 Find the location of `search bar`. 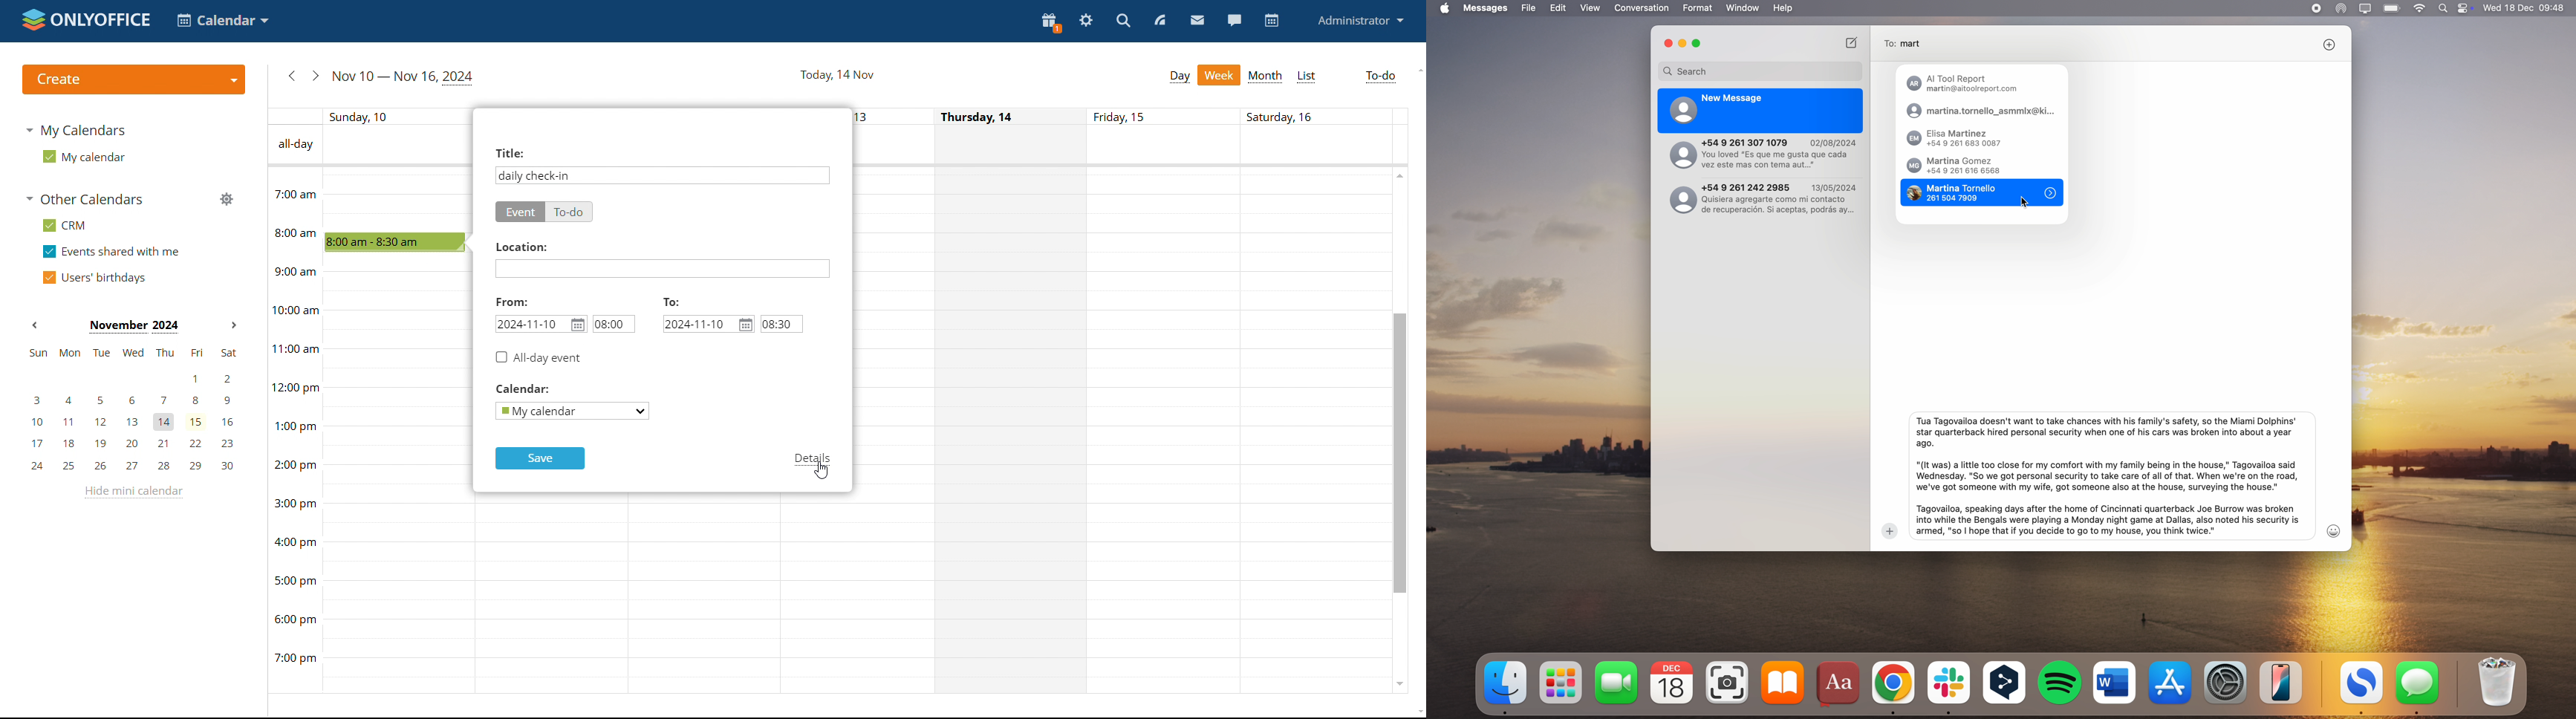

search bar is located at coordinates (1760, 71).